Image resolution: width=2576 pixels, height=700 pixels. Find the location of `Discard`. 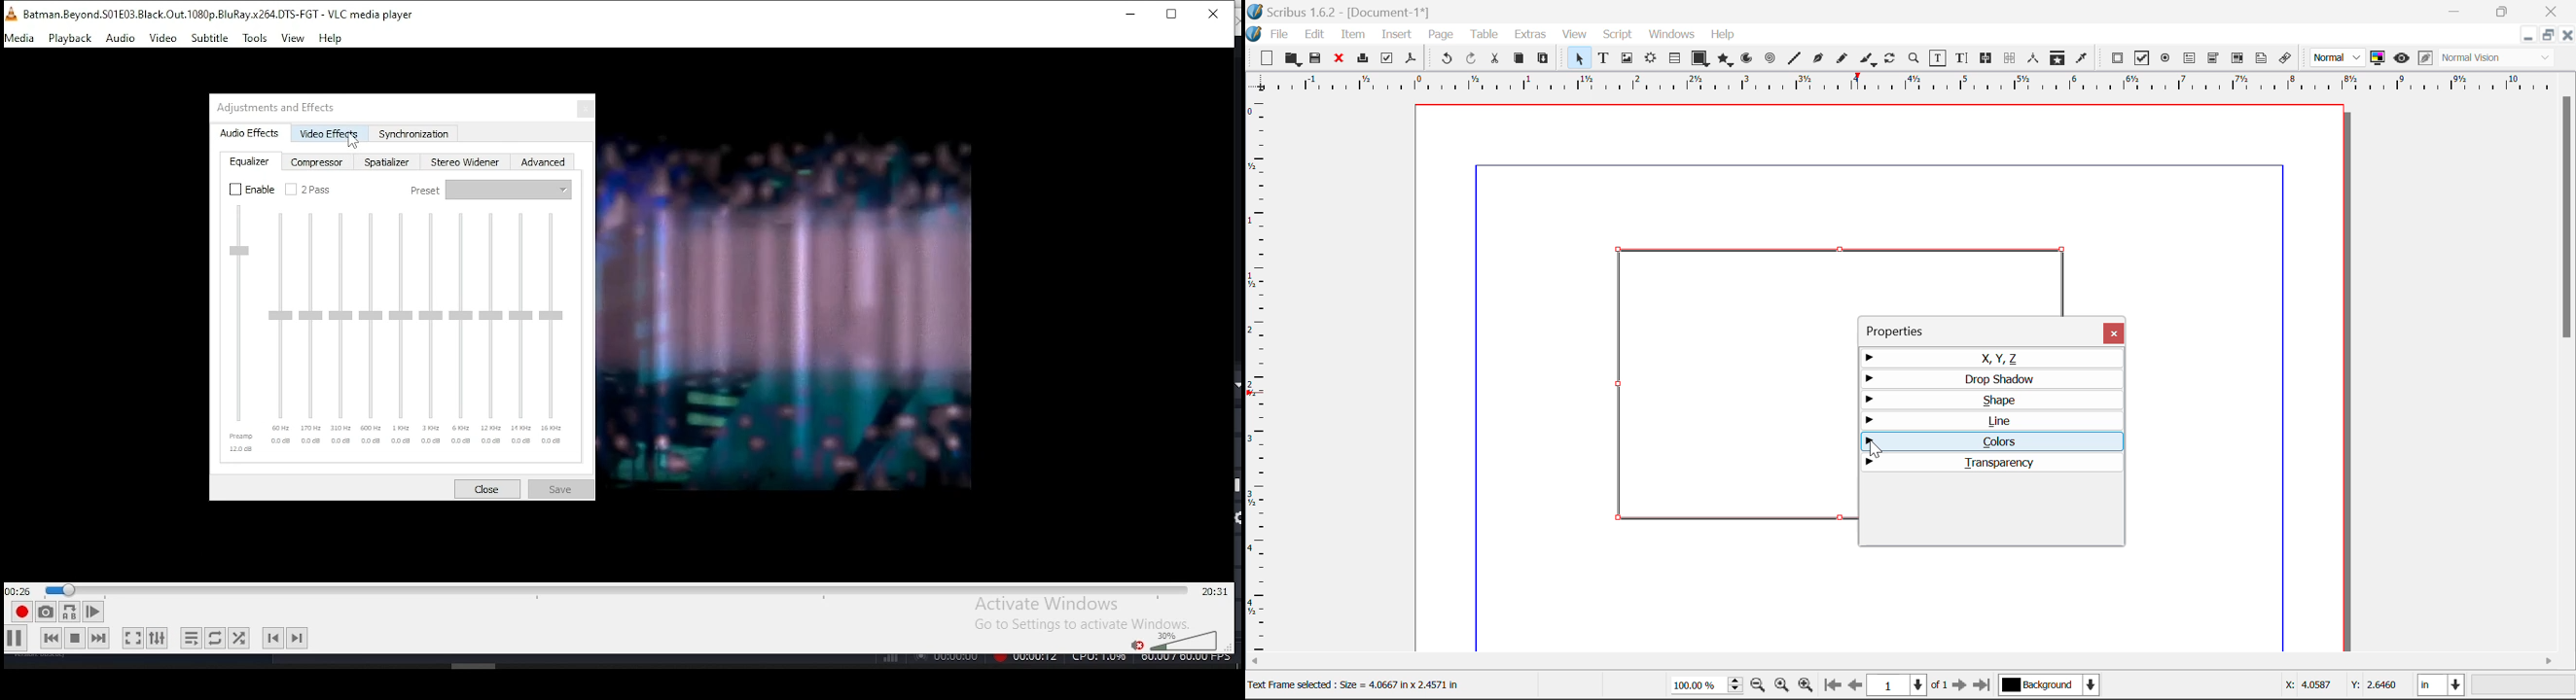

Discard is located at coordinates (1340, 59).